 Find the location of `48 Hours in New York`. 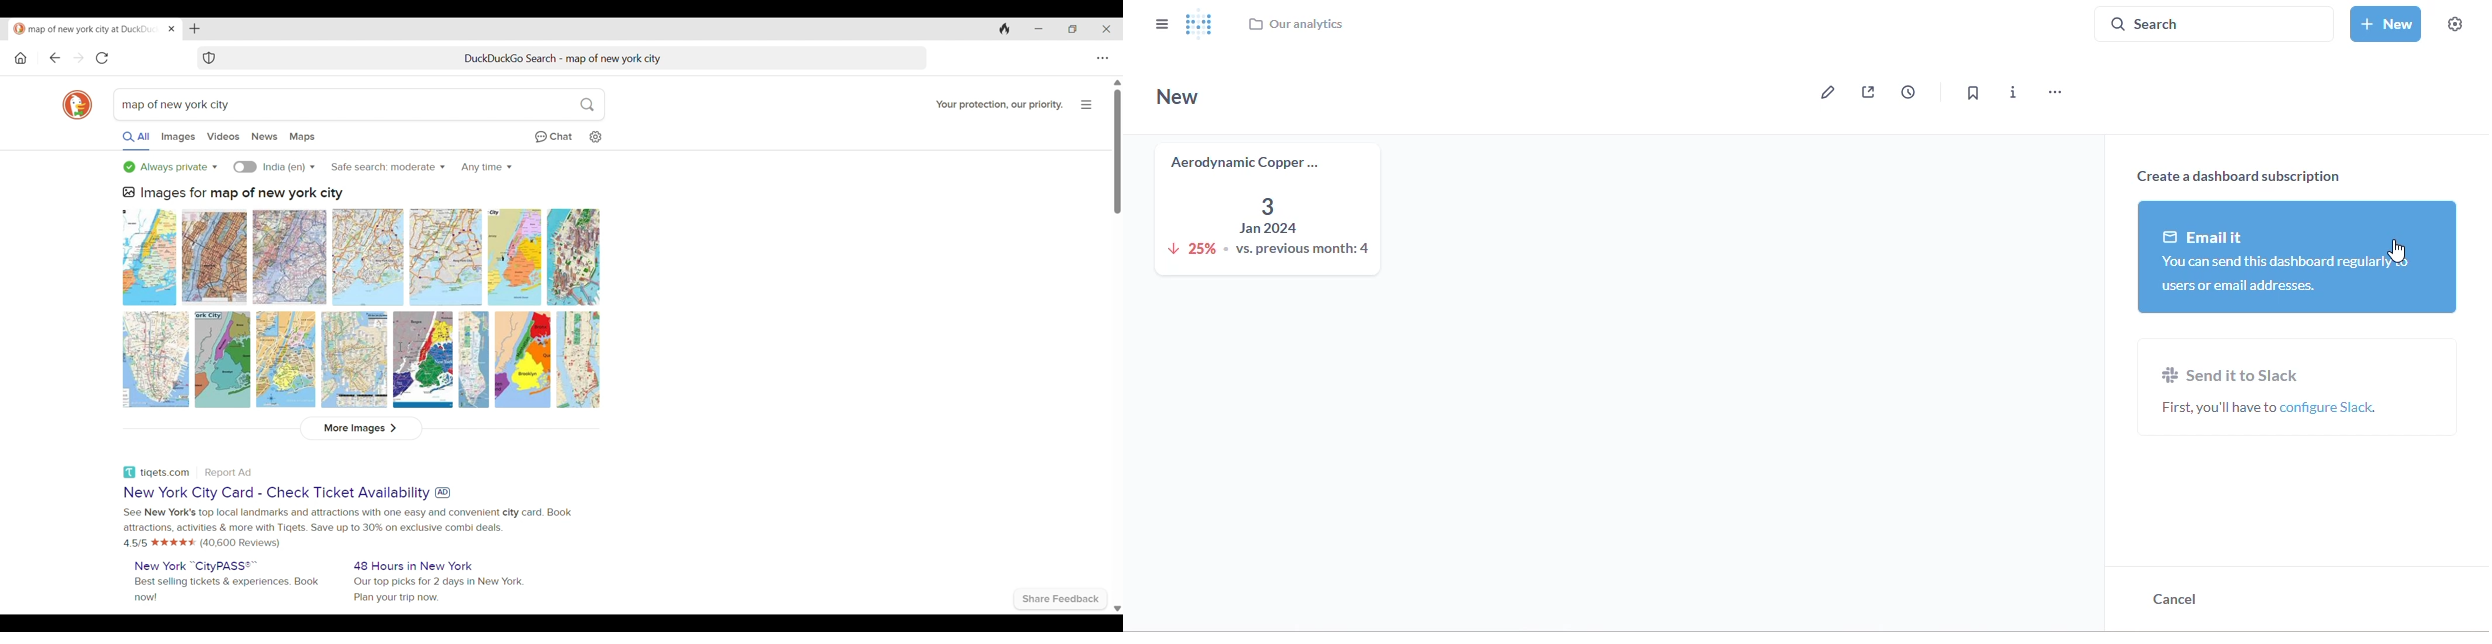

48 Hours in New York is located at coordinates (413, 566).